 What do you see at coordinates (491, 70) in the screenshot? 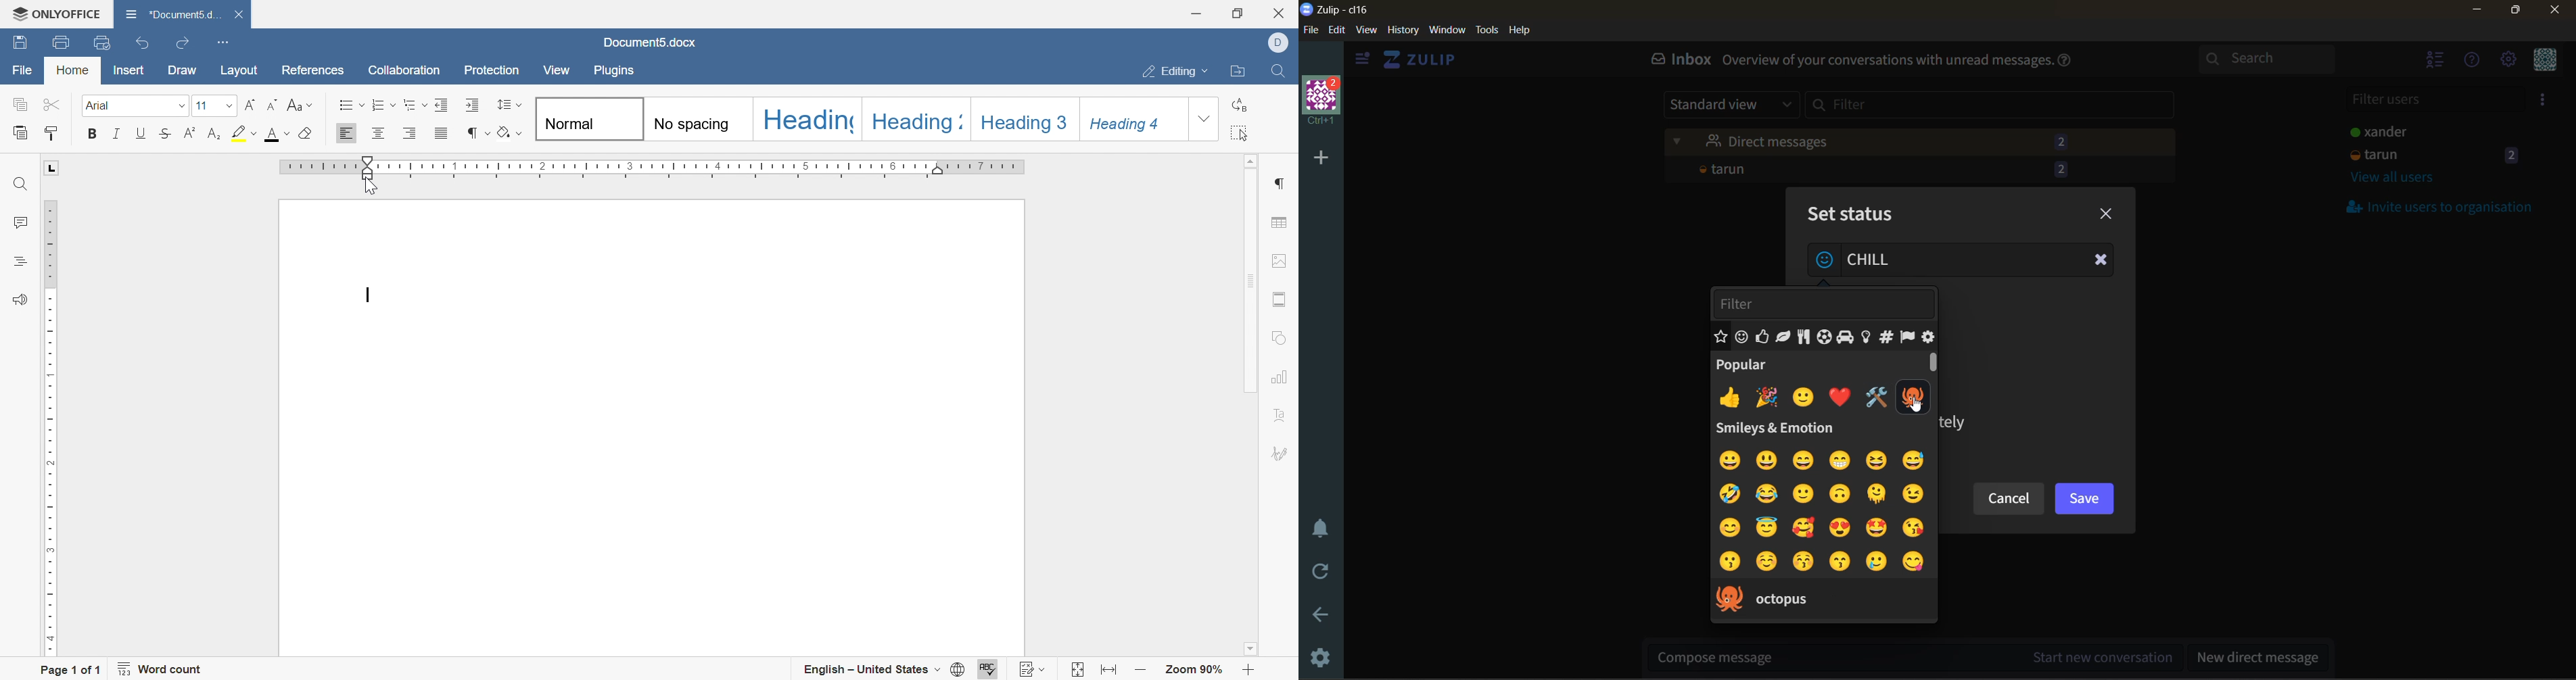
I see `protection` at bounding box center [491, 70].